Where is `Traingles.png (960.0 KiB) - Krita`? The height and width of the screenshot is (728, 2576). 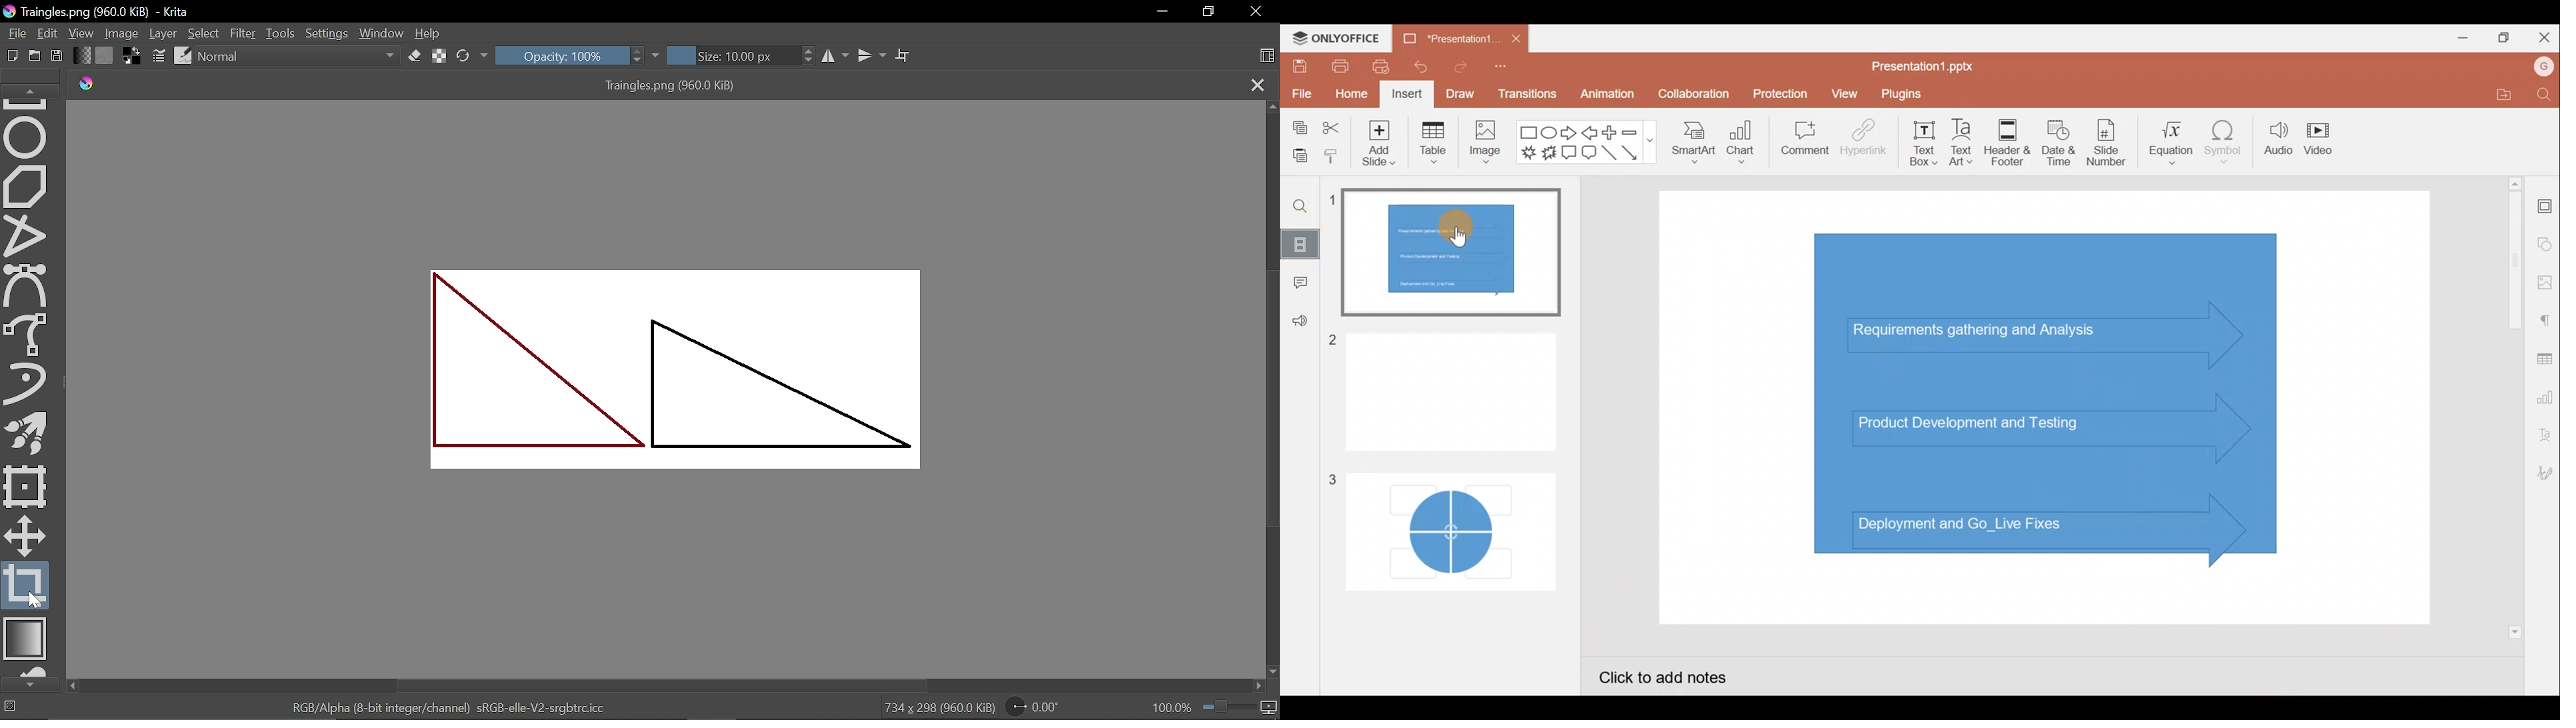 Traingles.png (960.0 KiB) - Krita is located at coordinates (99, 13).